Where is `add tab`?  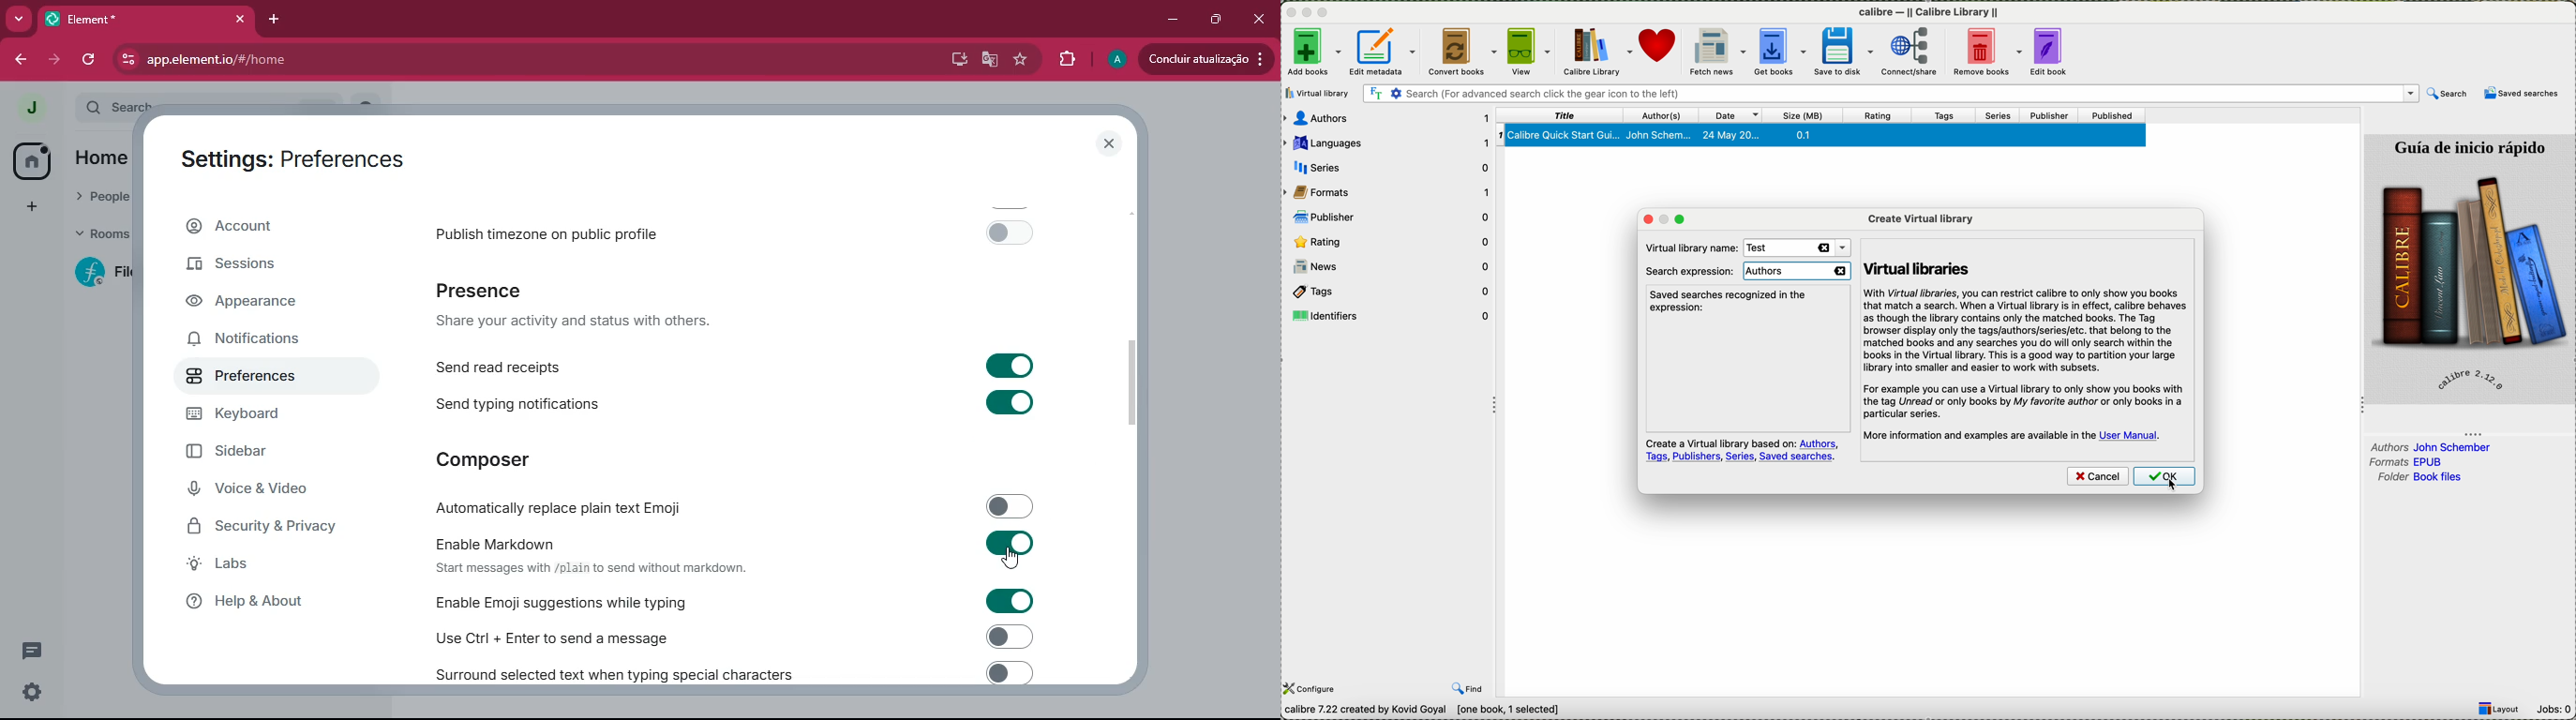 add tab is located at coordinates (278, 20).